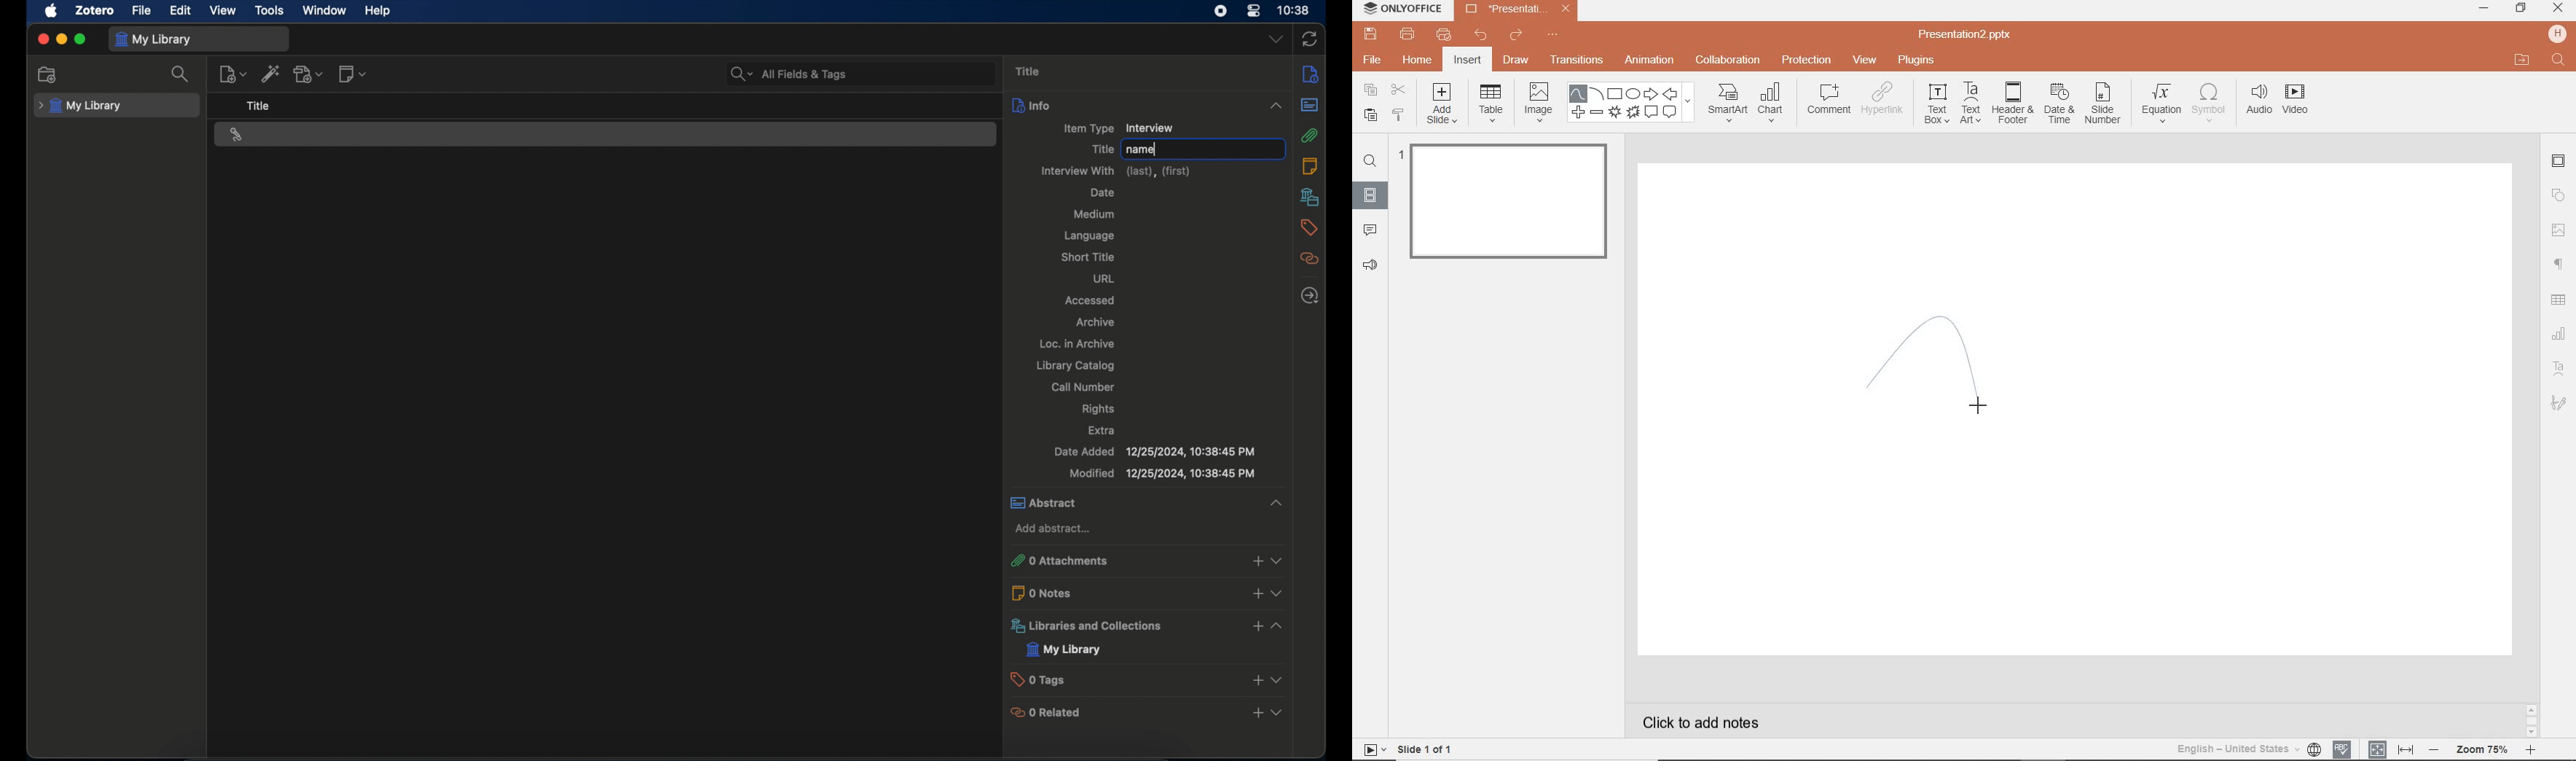 The width and height of the screenshot is (2576, 784). What do you see at coordinates (2260, 100) in the screenshot?
I see `AUDIO` at bounding box center [2260, 100].